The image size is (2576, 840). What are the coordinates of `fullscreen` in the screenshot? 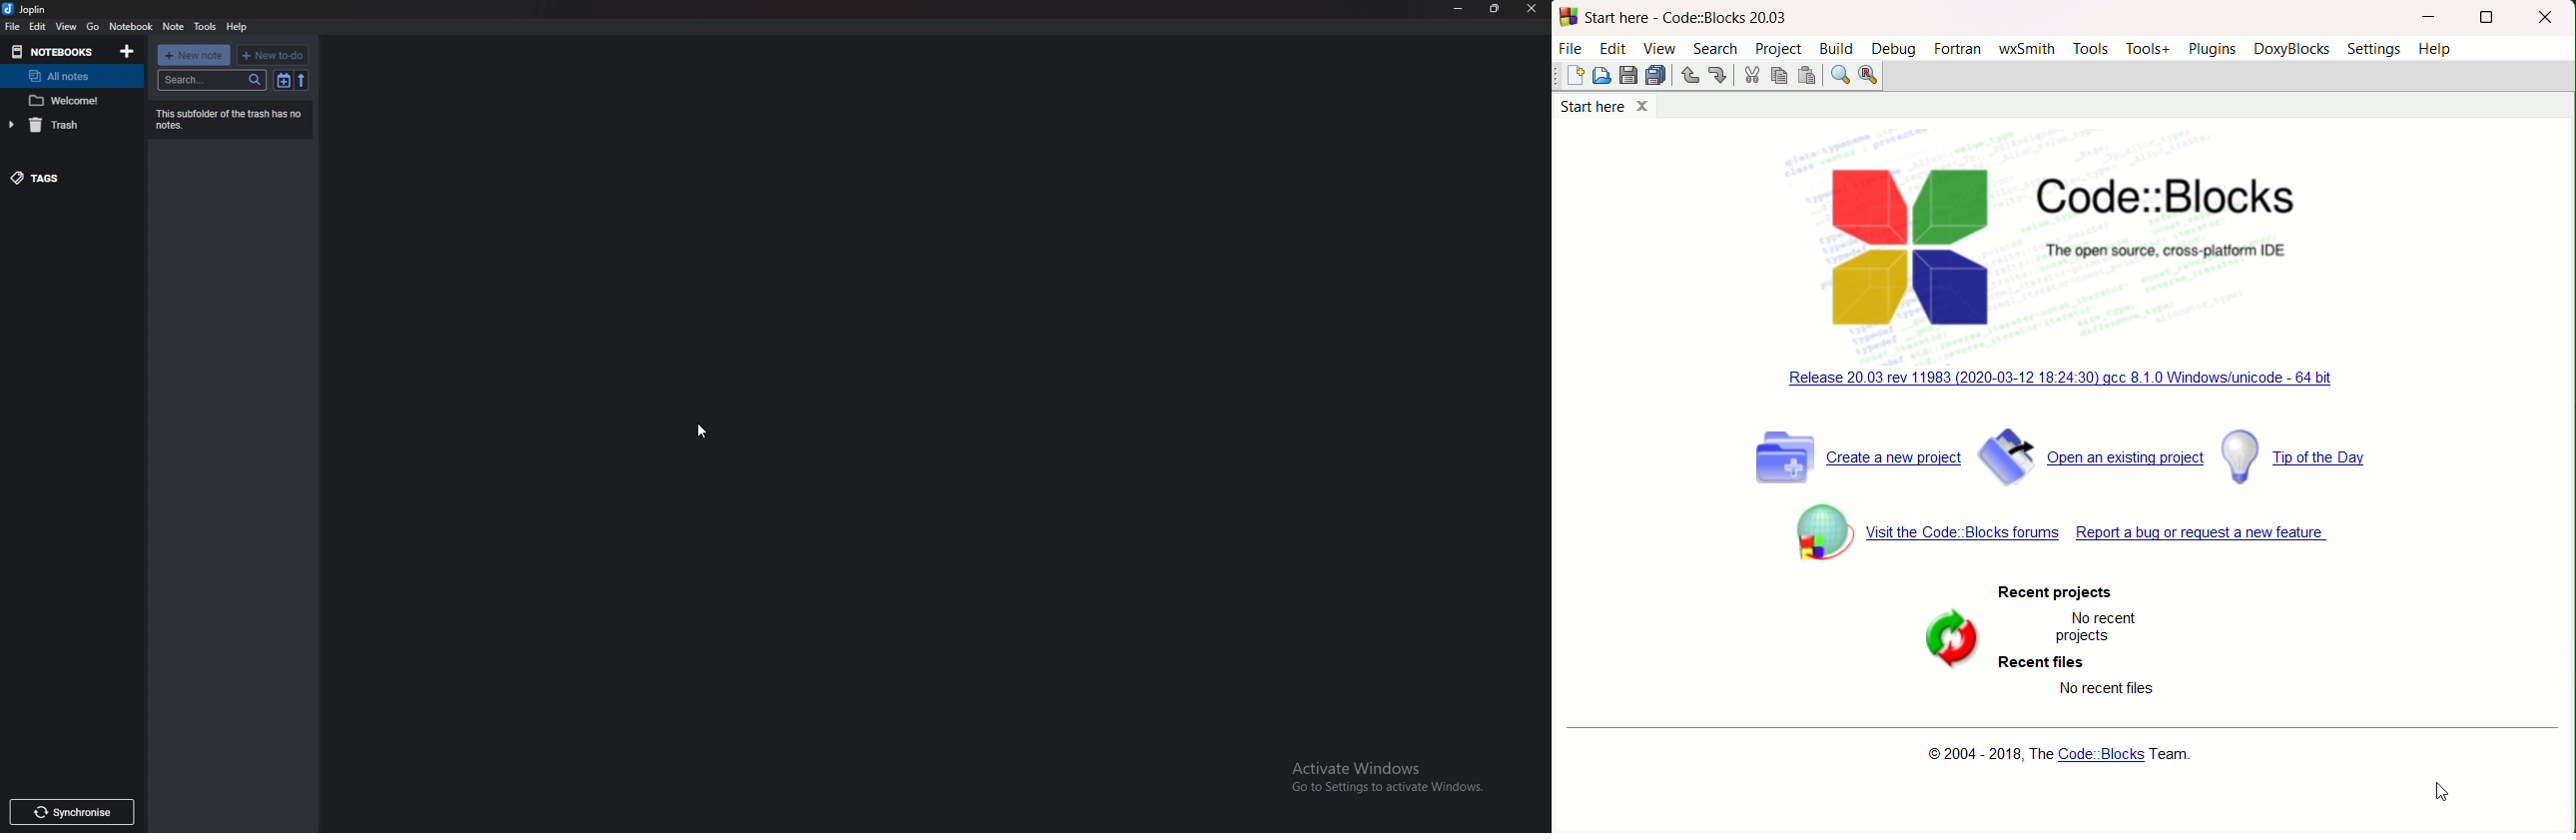 It's located at (2484, 18).